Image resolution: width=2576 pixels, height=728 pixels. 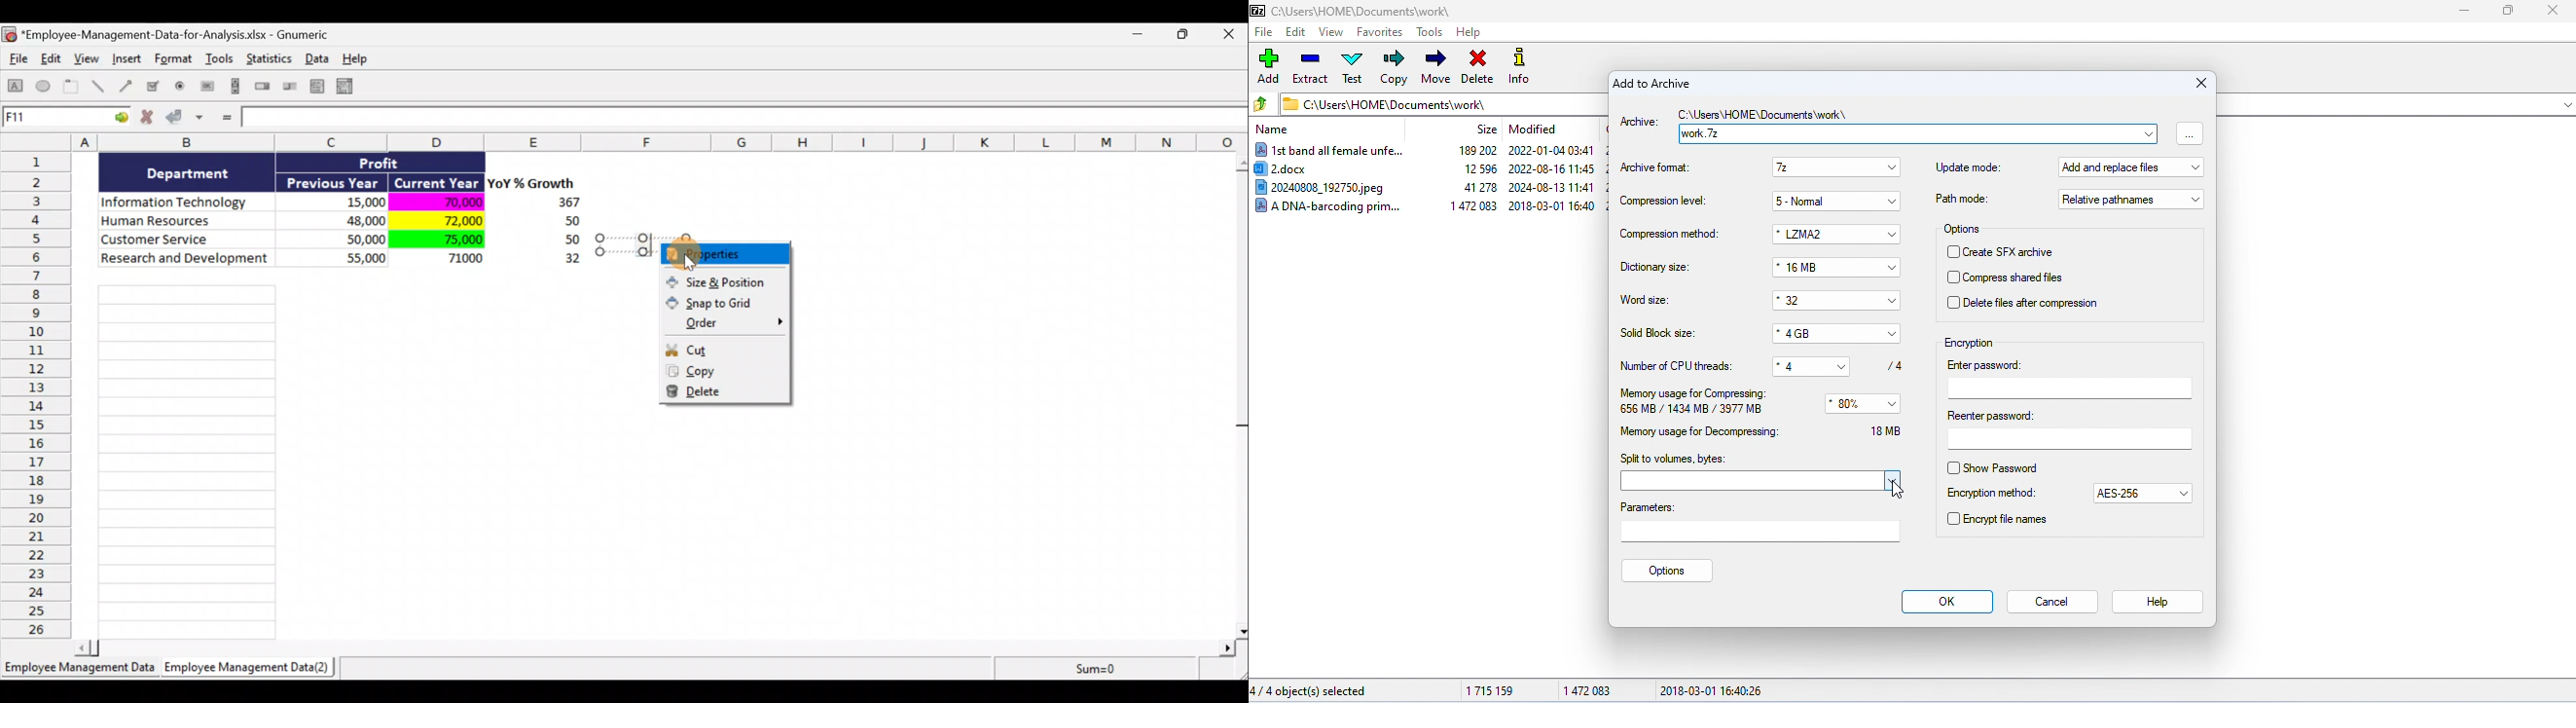 I want to click on extract, so click(x=1310, y=67).